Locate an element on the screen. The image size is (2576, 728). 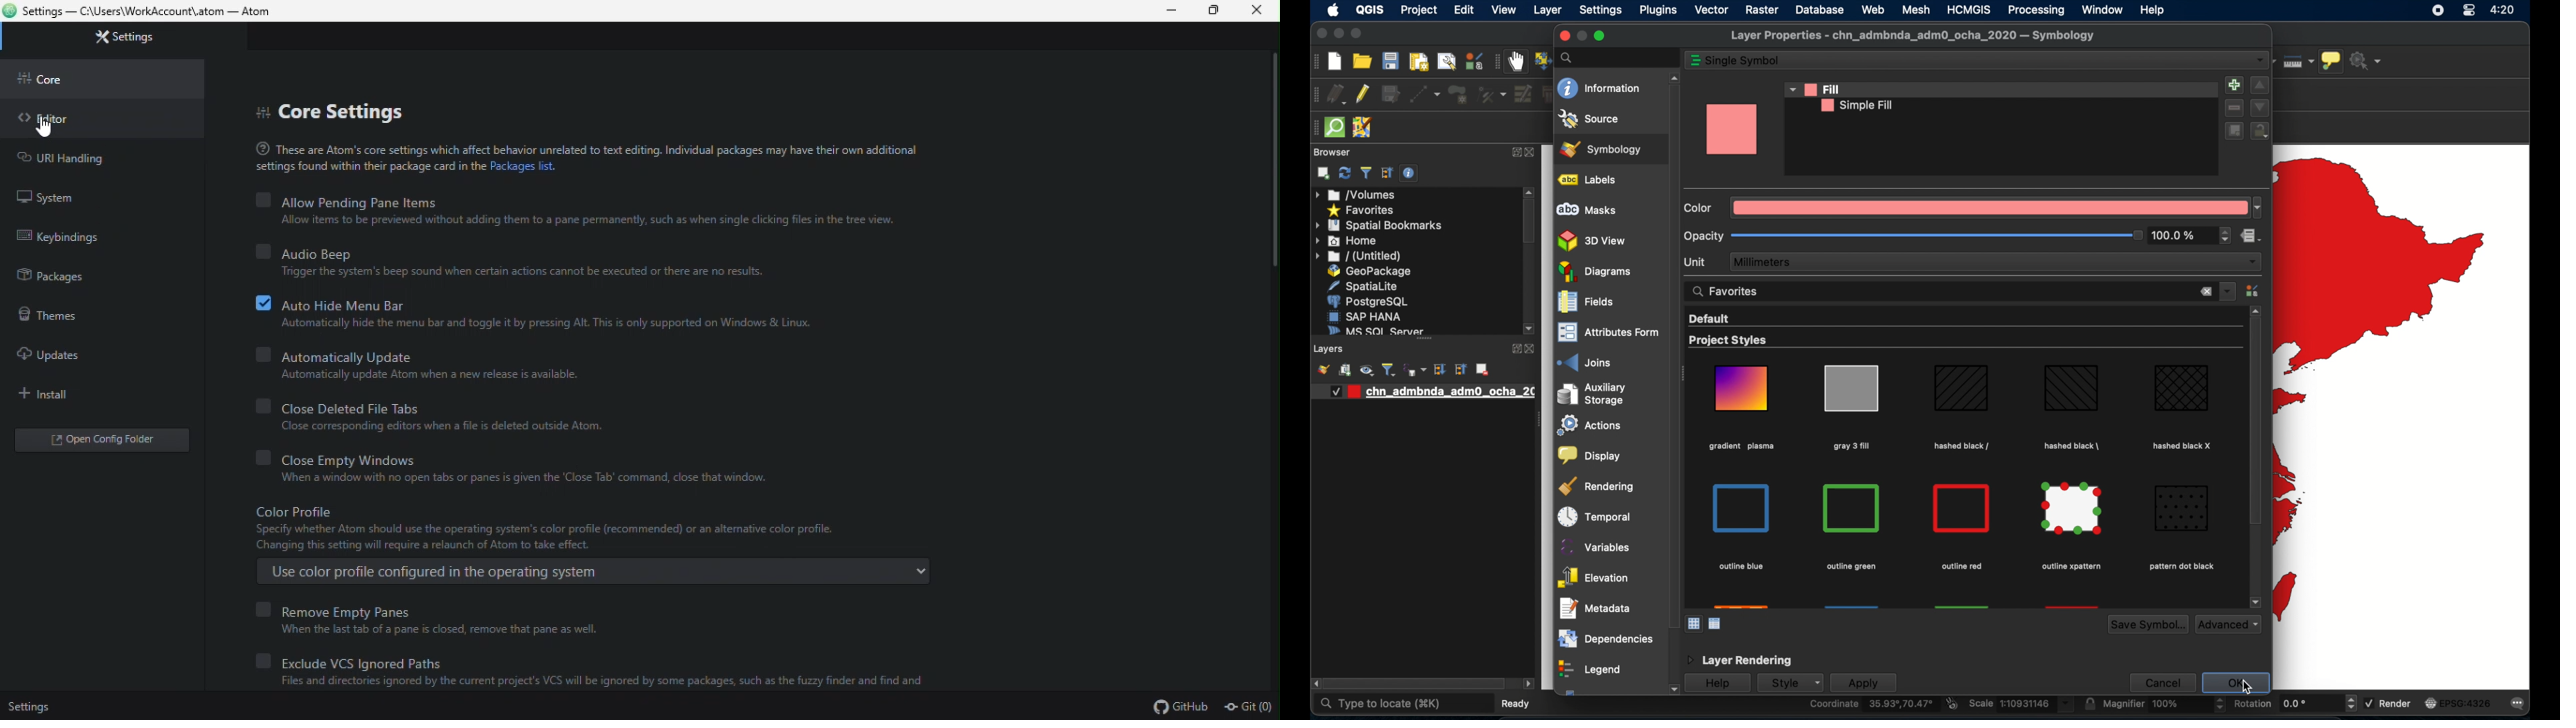
project styles is located at coordinates (1729, 341).